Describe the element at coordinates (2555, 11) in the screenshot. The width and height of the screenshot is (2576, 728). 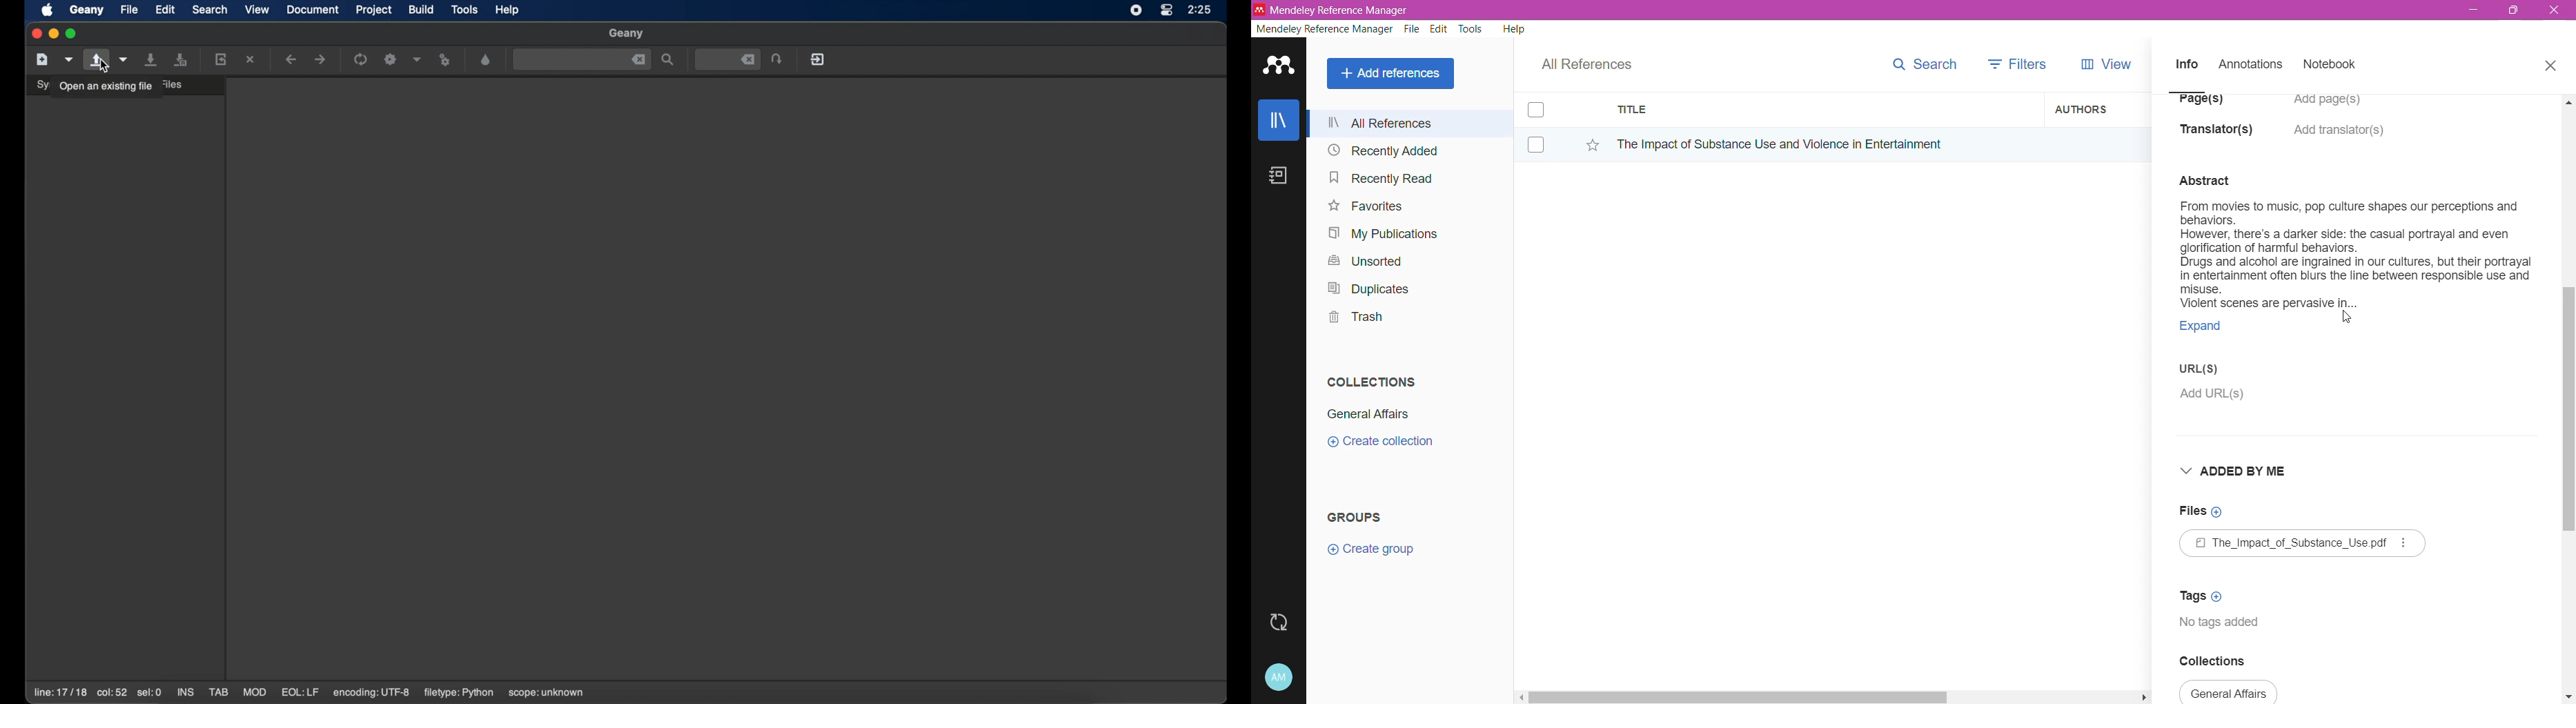
I see `Close` at that location.